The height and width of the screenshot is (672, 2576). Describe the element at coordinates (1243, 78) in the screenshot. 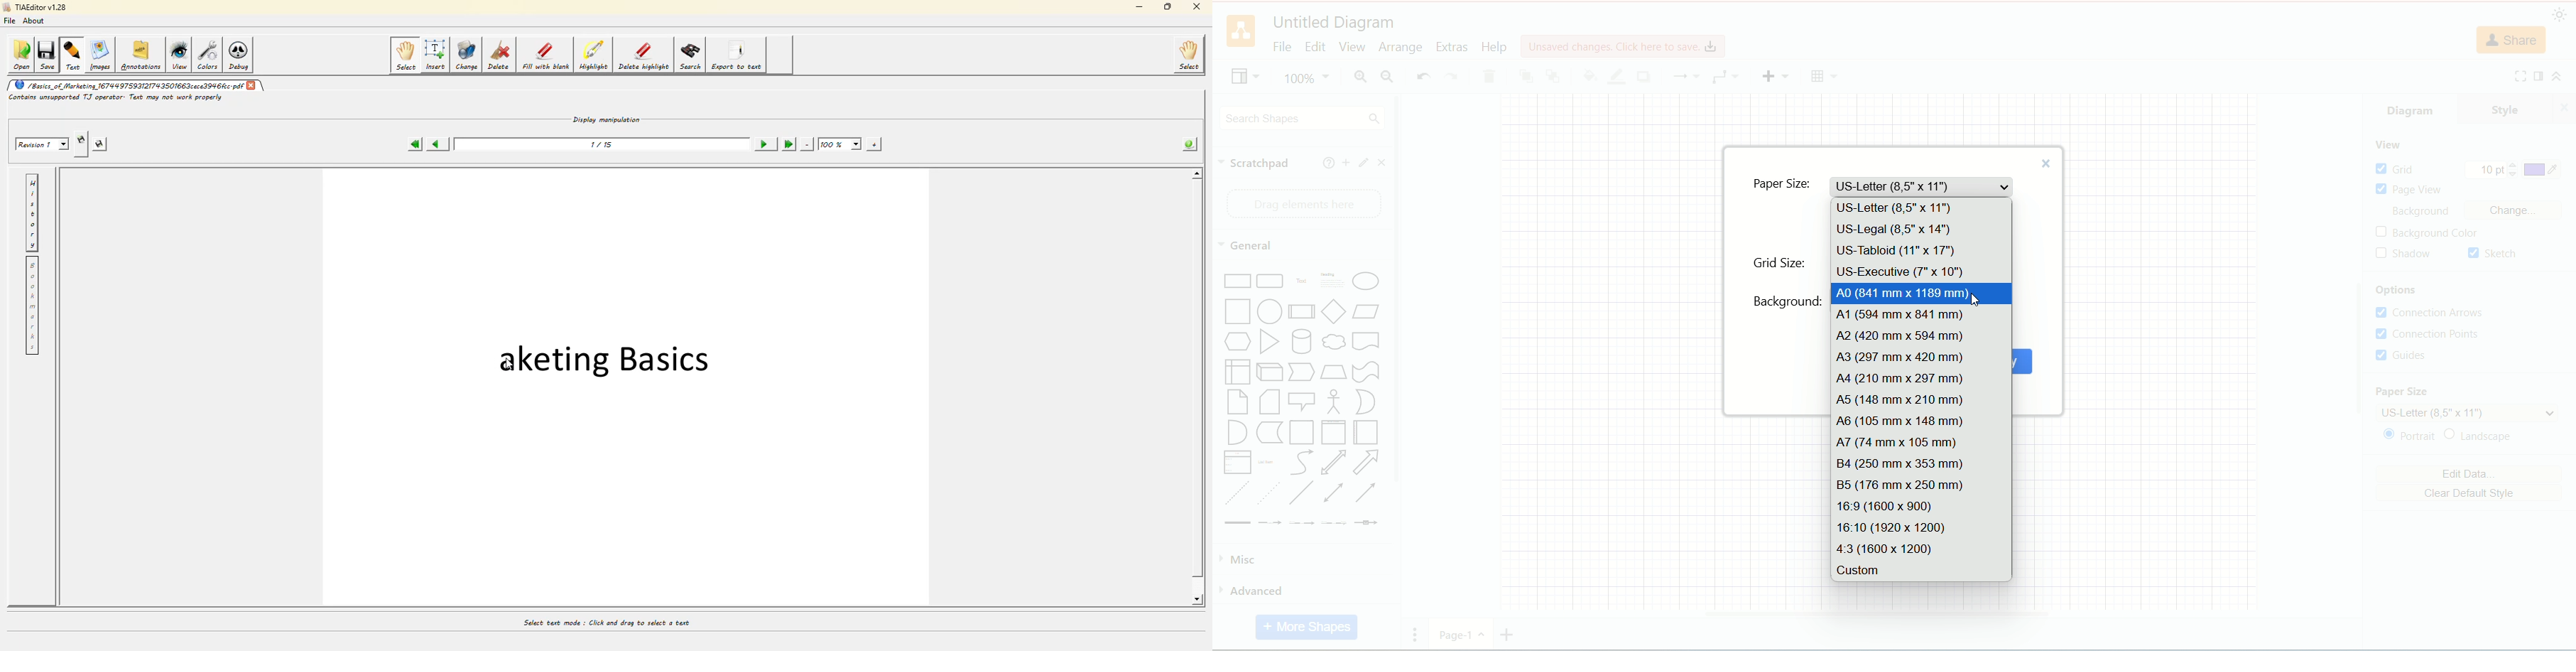

I see `view` at that location.